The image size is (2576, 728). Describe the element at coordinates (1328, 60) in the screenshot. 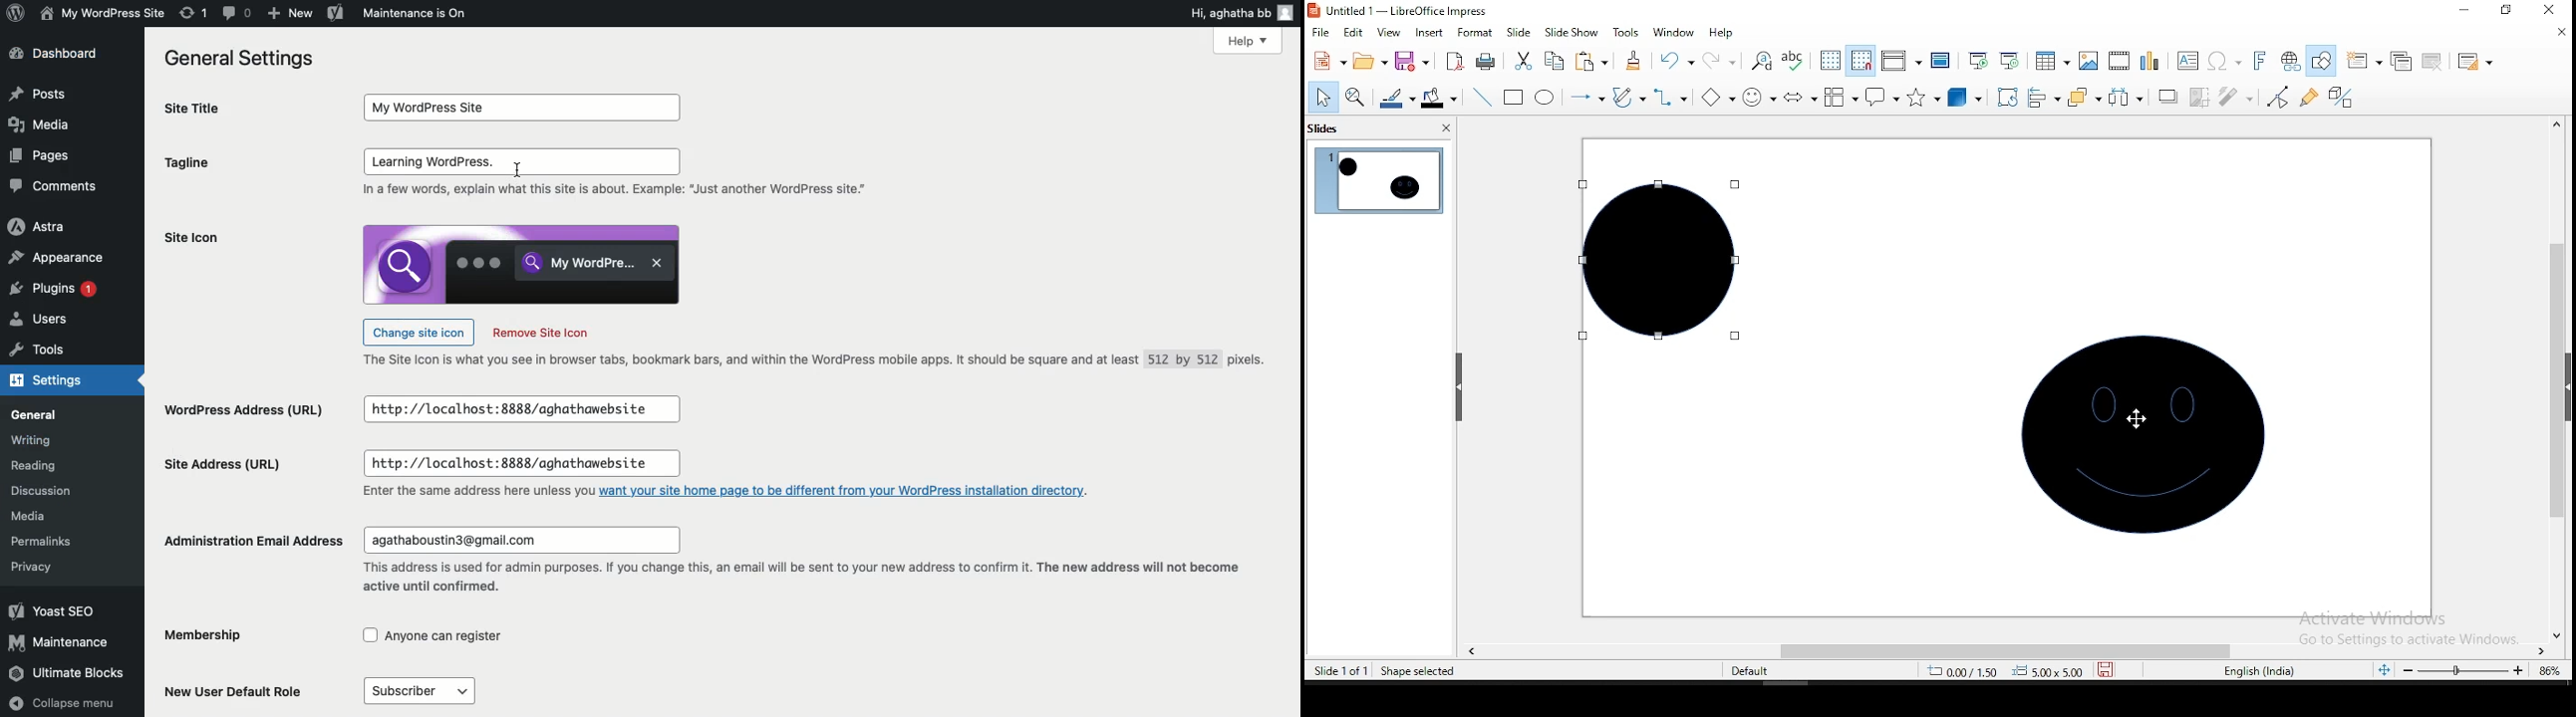

I see `new tool` at that location.